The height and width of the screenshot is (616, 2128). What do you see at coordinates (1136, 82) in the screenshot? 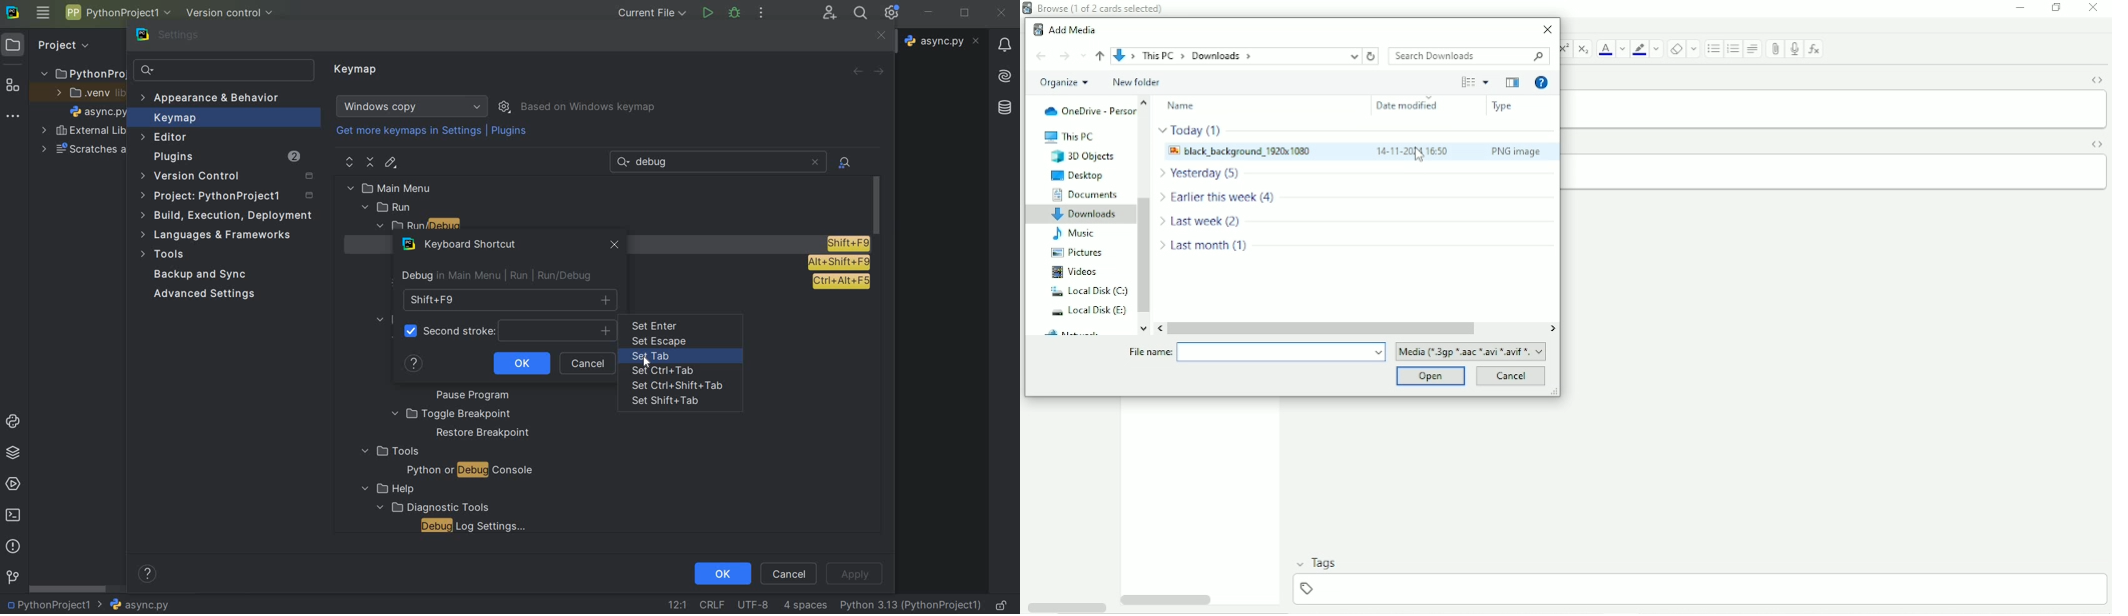
I see `New folder` at bounding box center [1136, 82].